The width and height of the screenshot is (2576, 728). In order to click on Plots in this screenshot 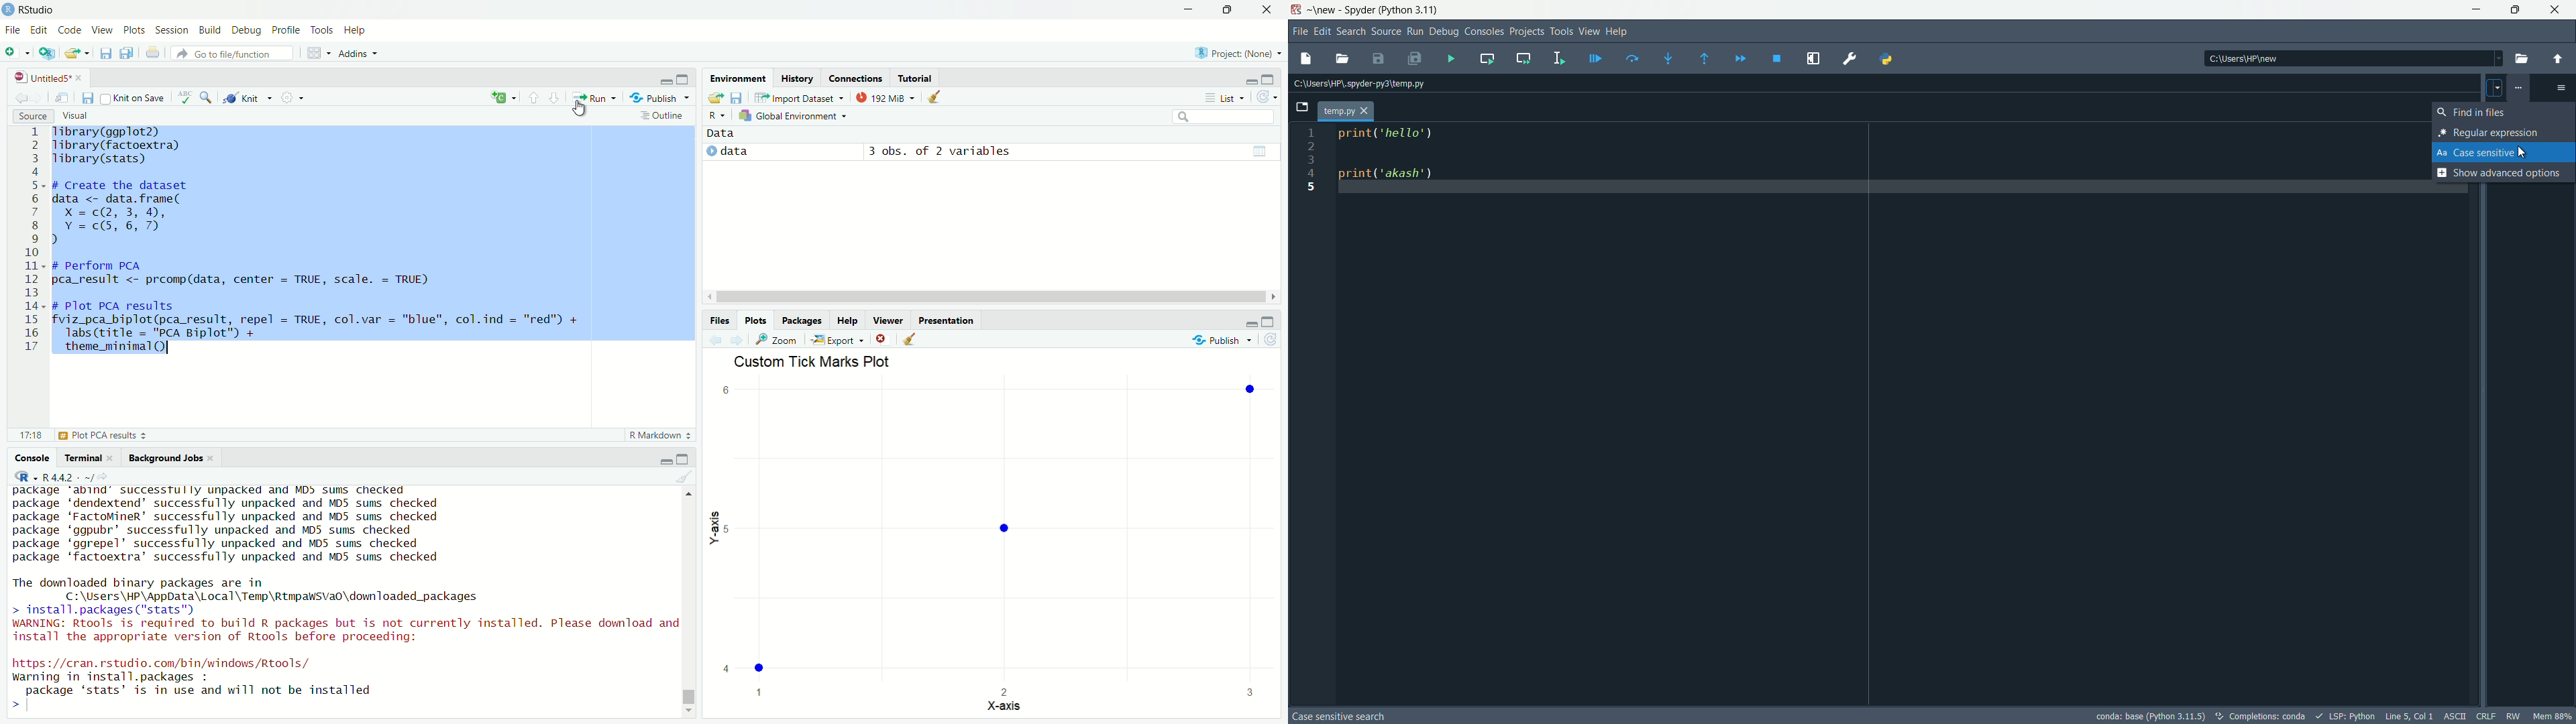, I will do `click(756, 320)`.